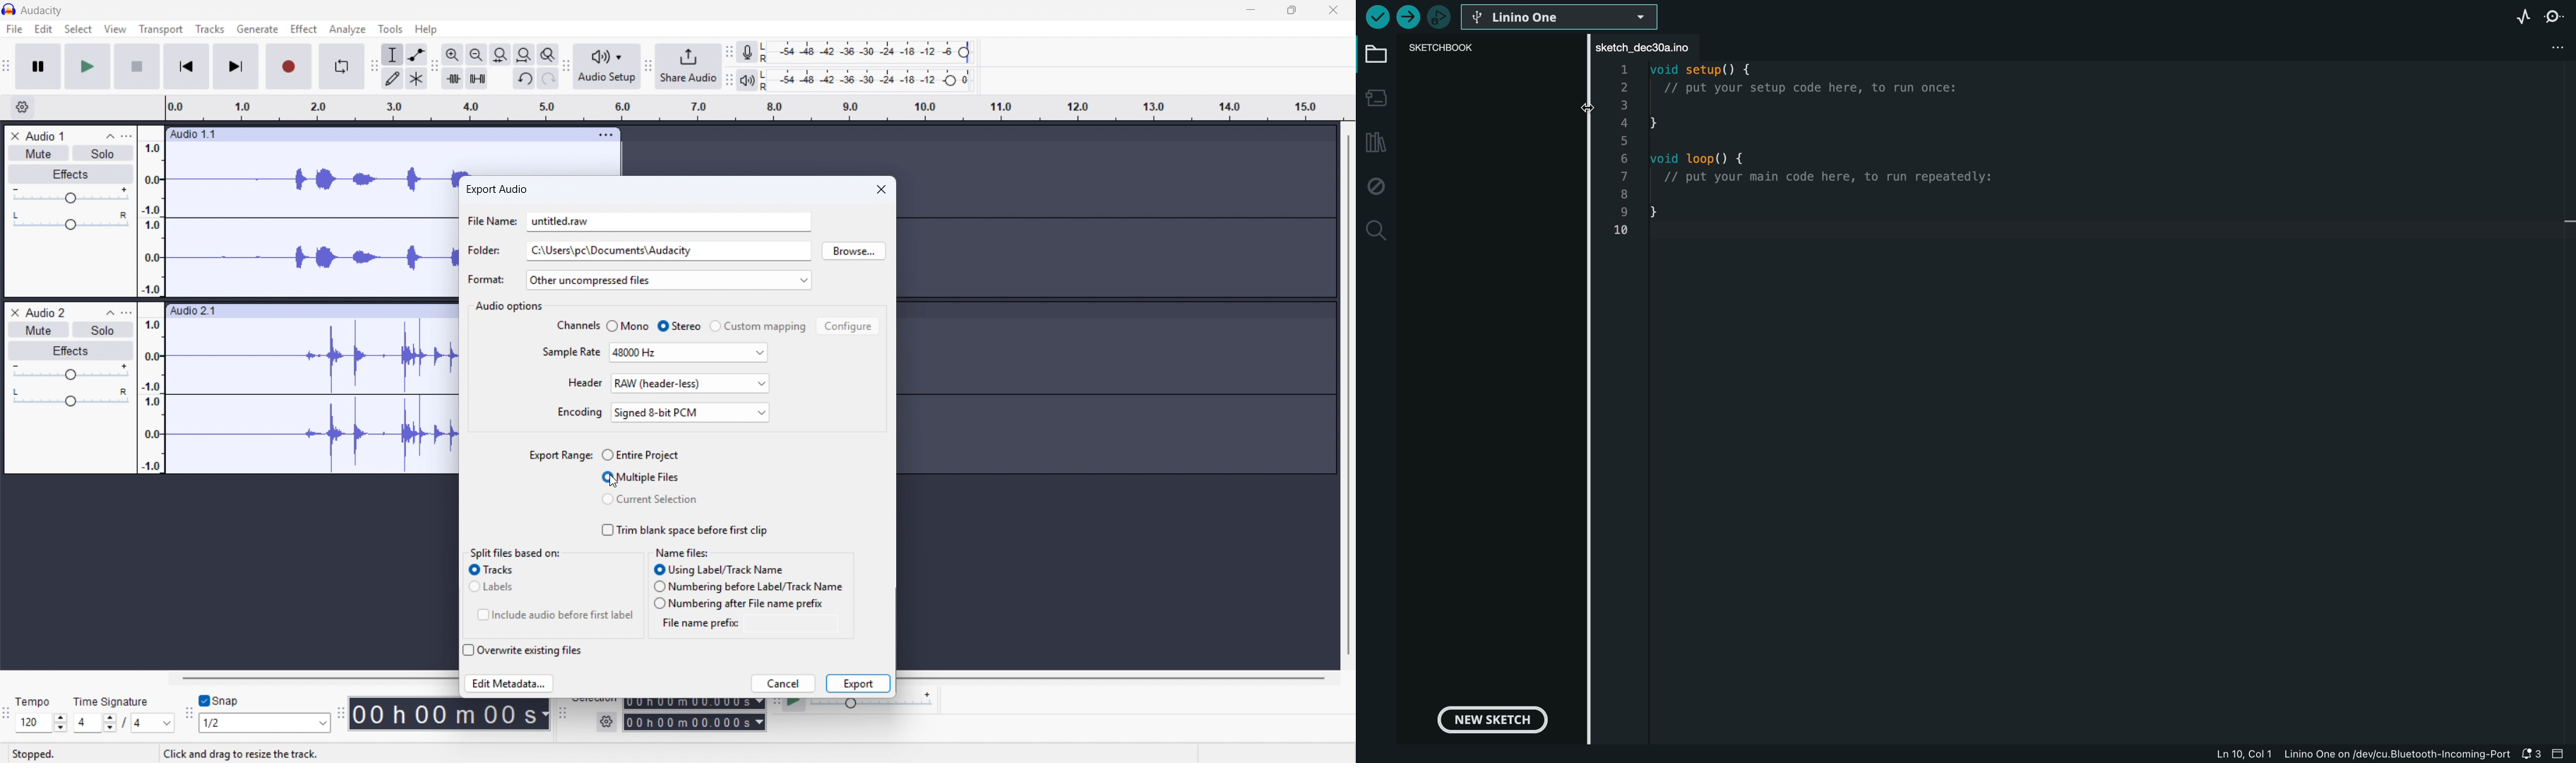 This screenshot has height=784, width=2576. What do you see at coordinates (304, 28) in the screenshot?
I see `Effect ` at bounding box center [304, 28].